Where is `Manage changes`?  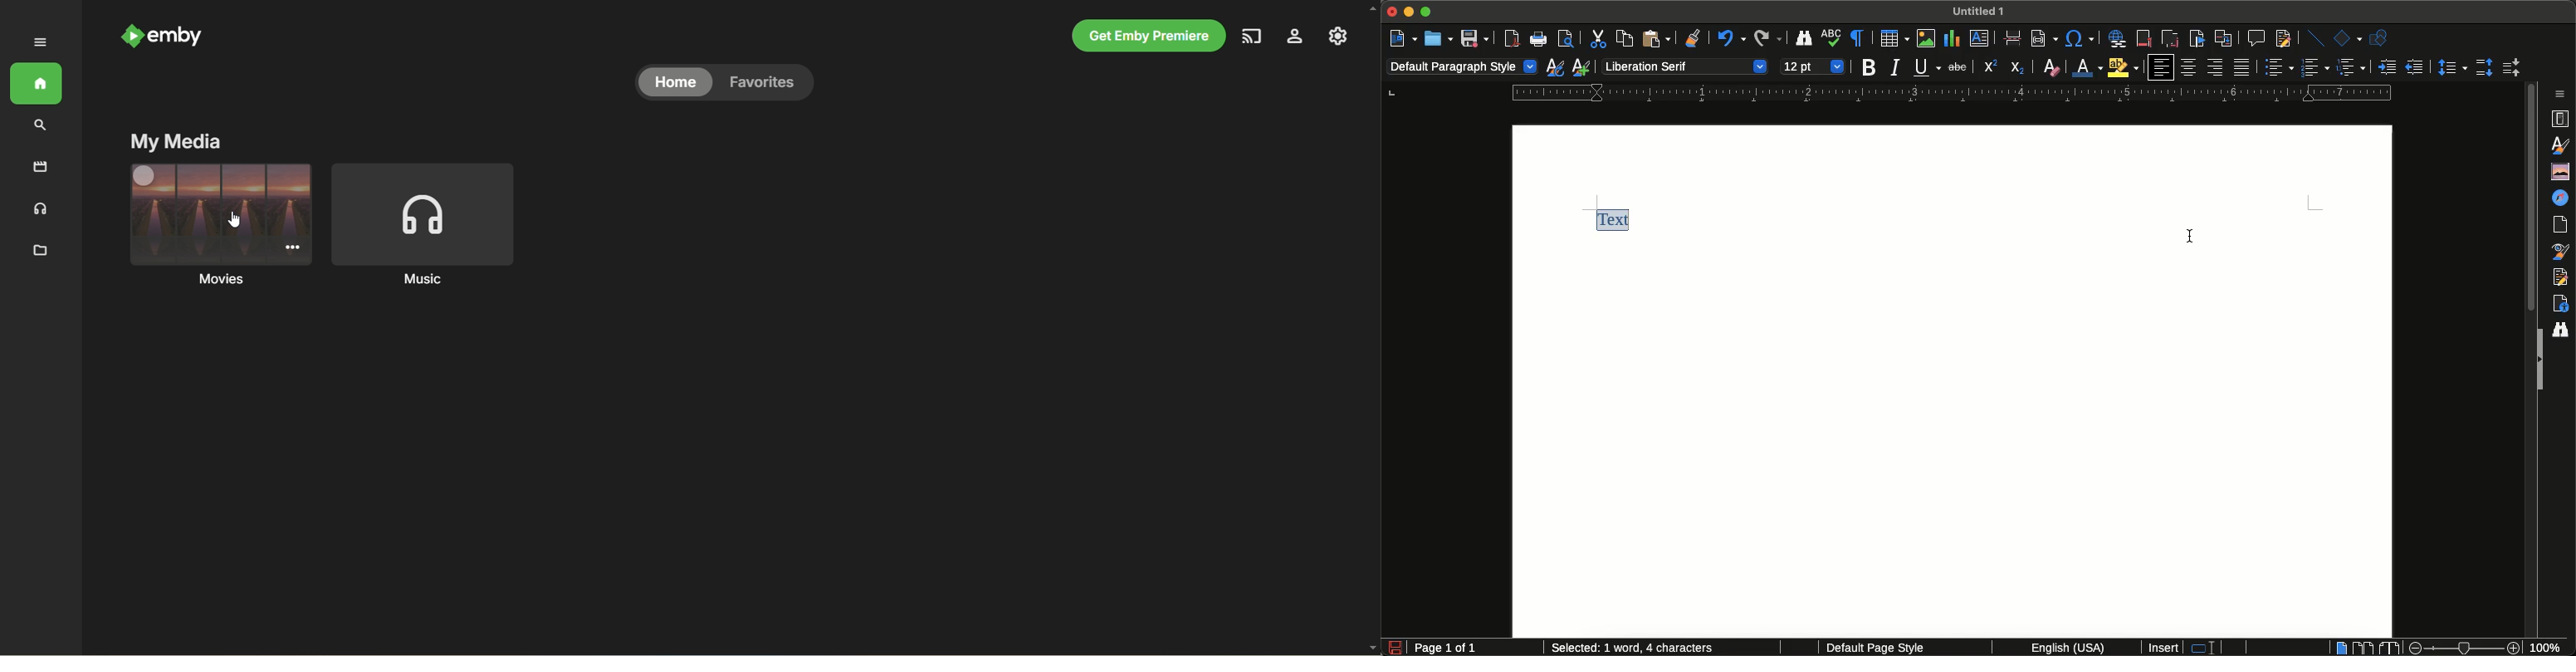 Manage changes is located at coordinates (2564, 277).